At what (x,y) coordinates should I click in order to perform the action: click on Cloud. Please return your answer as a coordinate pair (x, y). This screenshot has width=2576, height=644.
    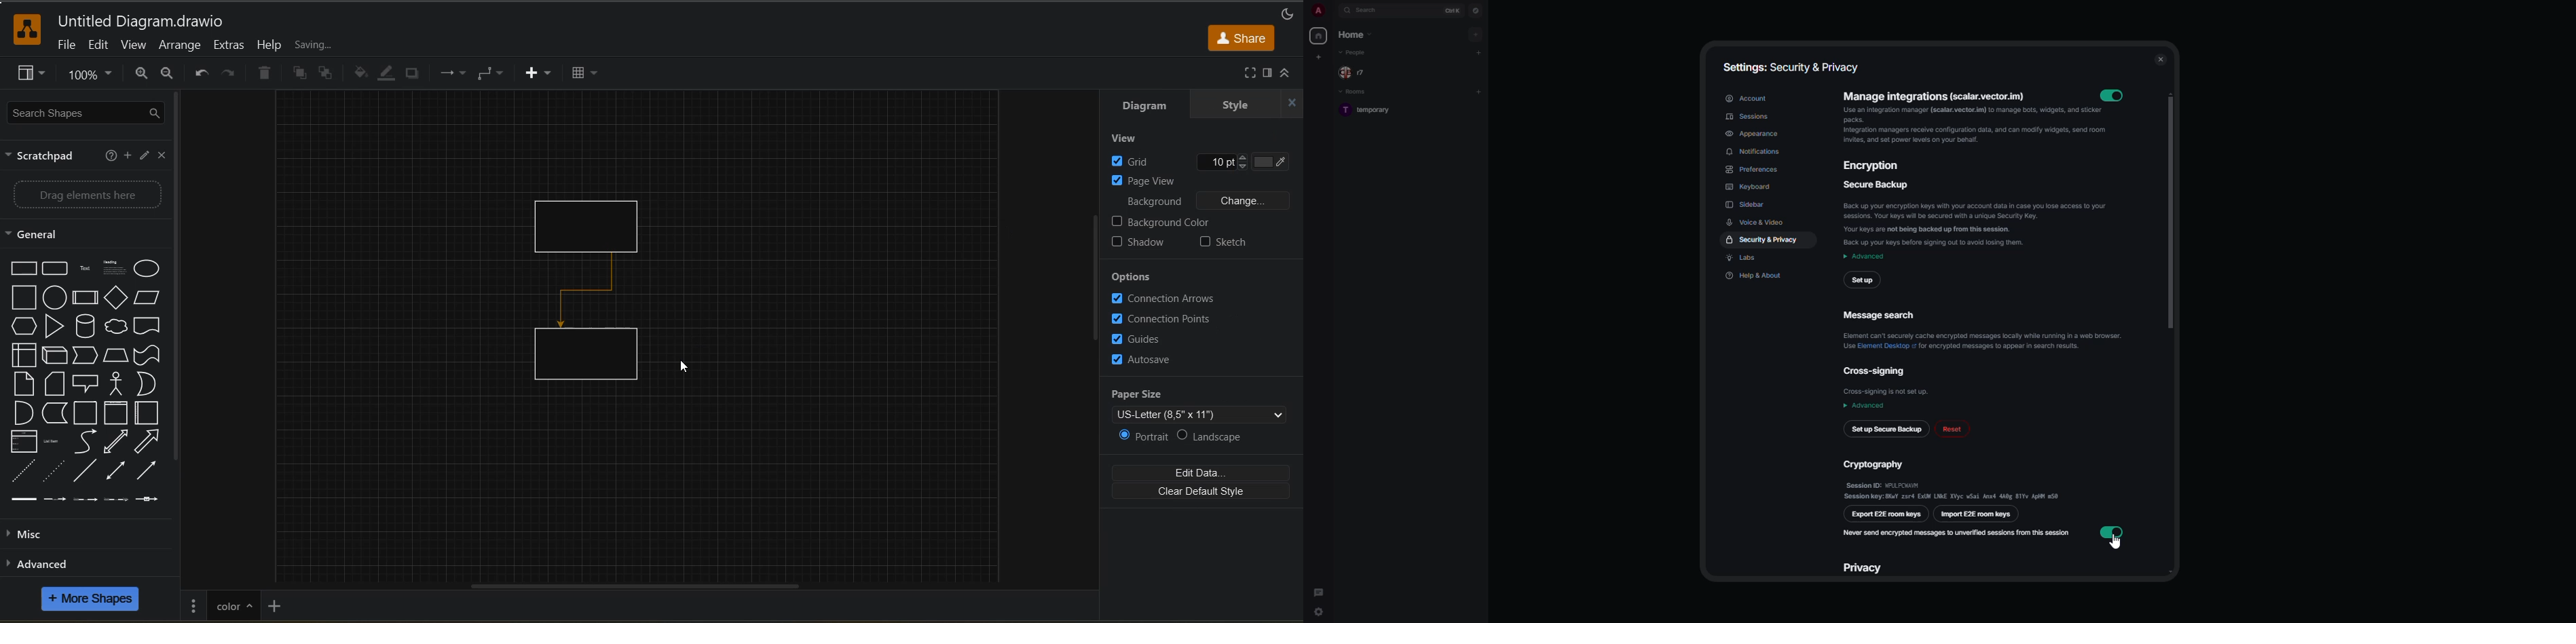
    Looking at the image, I should click on (117, 325).